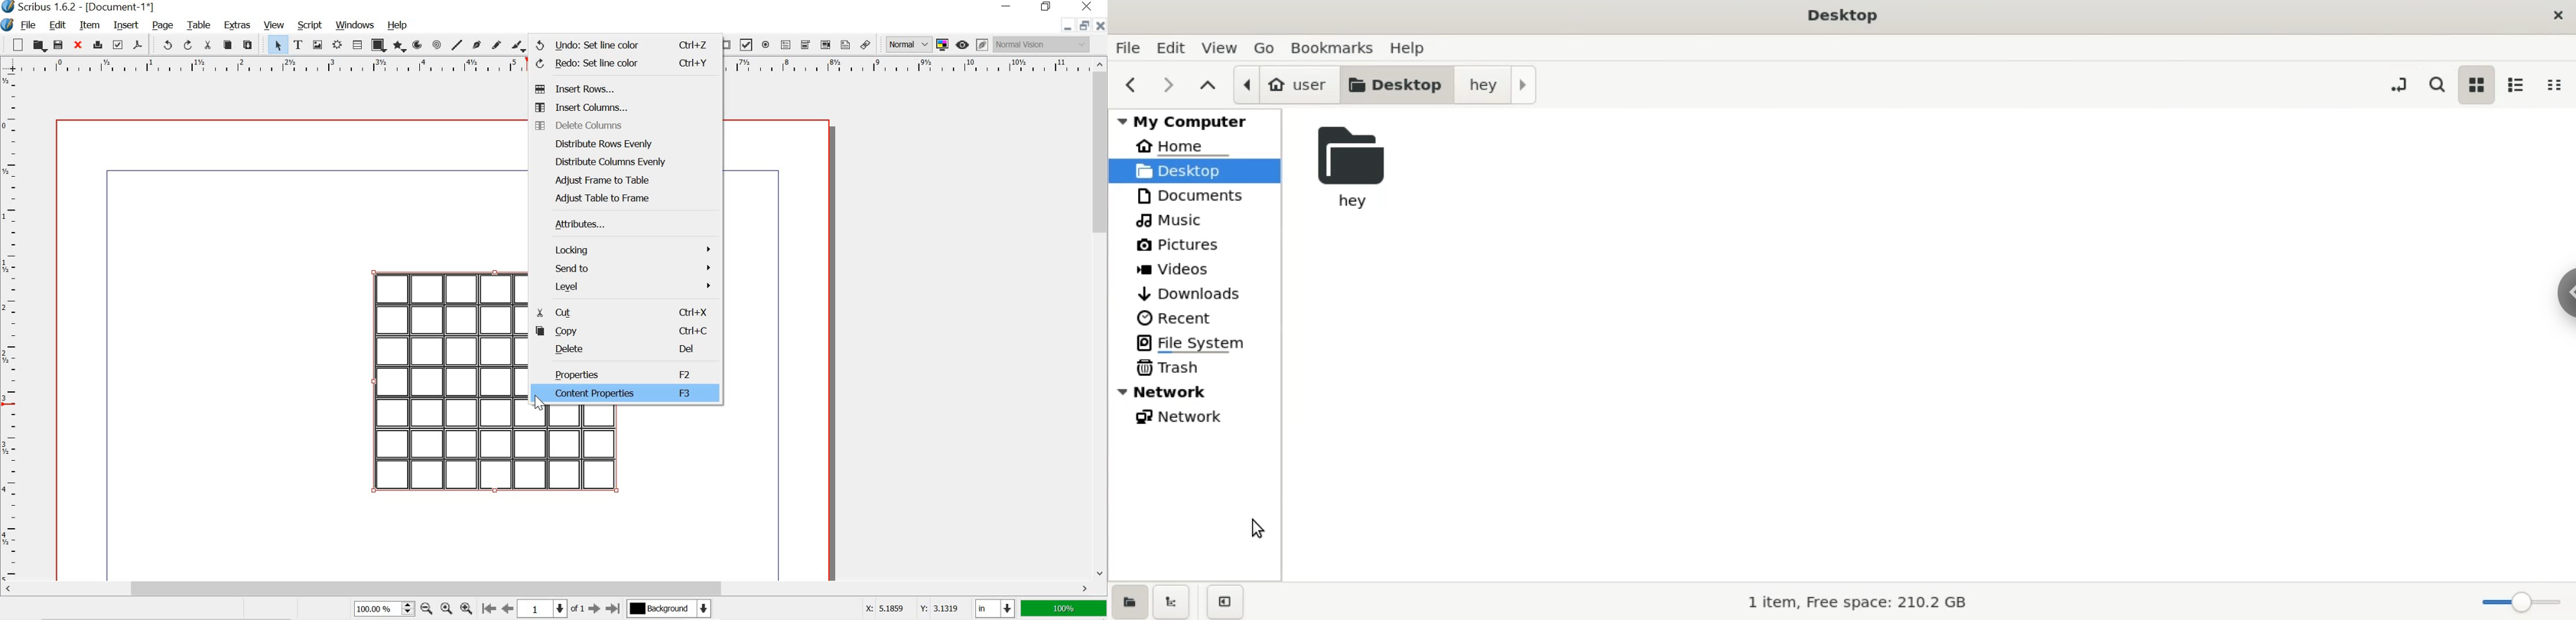  Describe the element at coordinates (407, 609) in the screenshot. I see `zoom in, zoom out` at that location.